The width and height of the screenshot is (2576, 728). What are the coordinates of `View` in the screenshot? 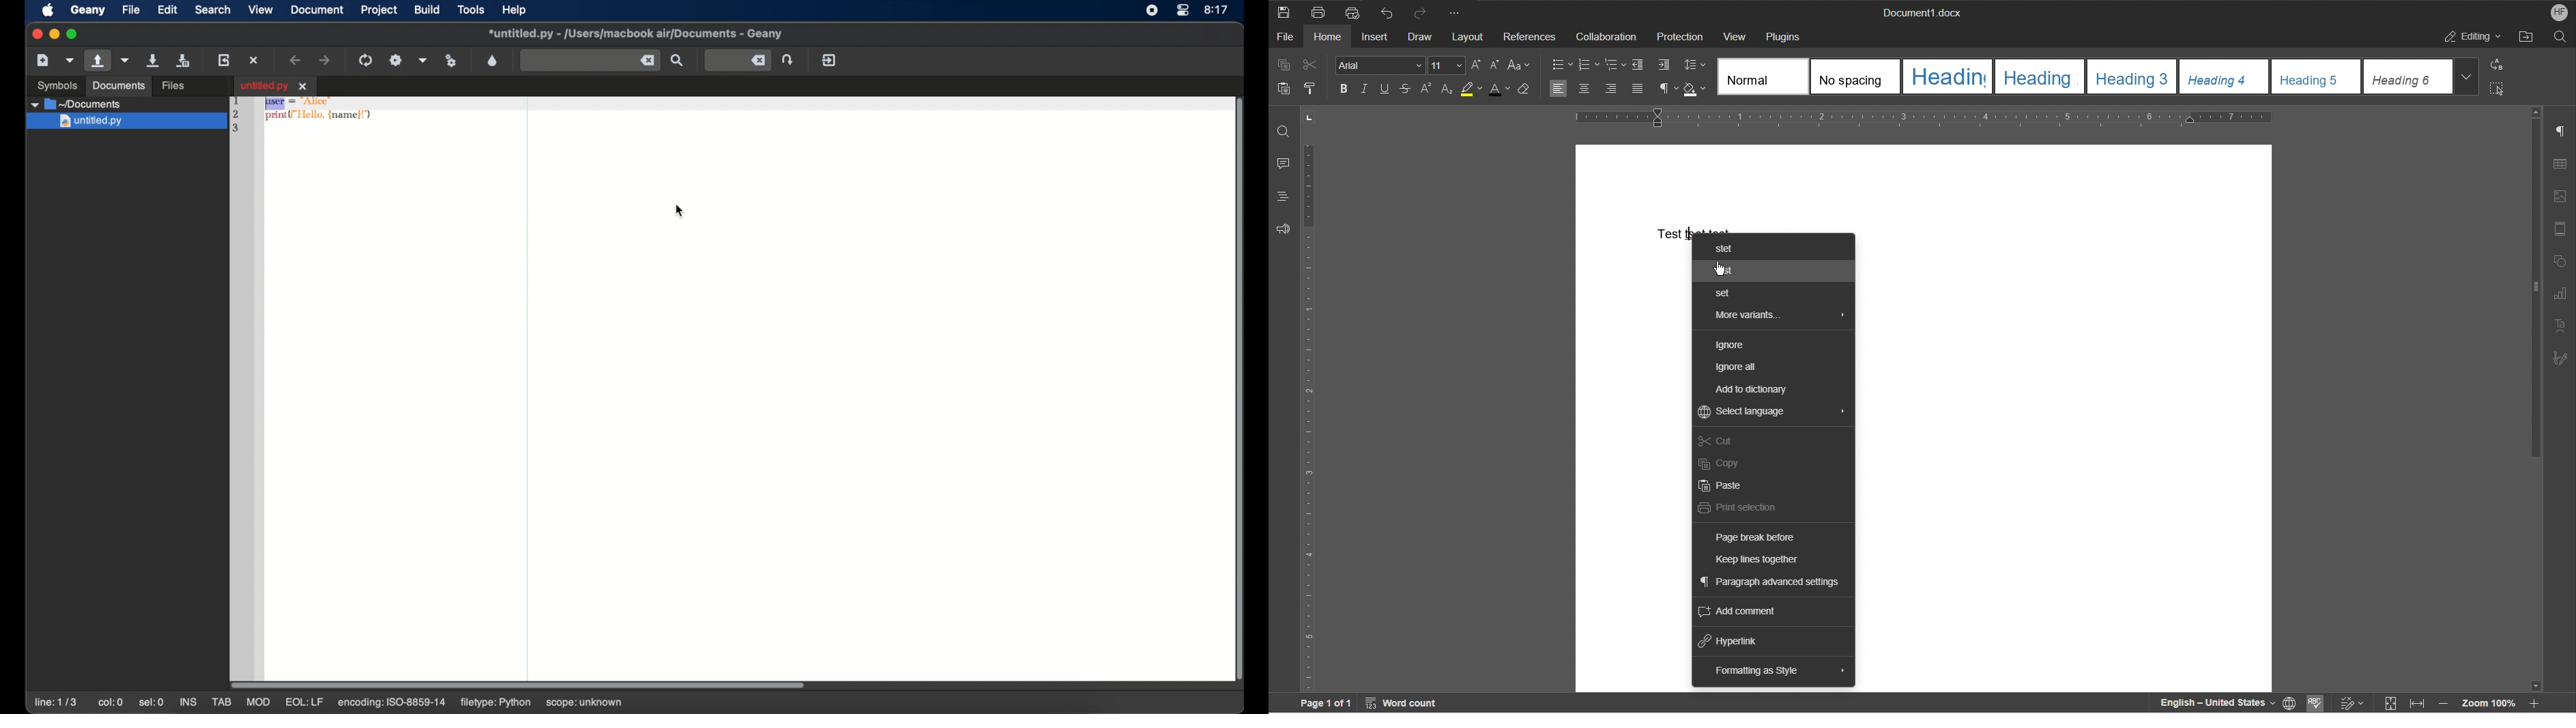 It's located at (1736, 36).